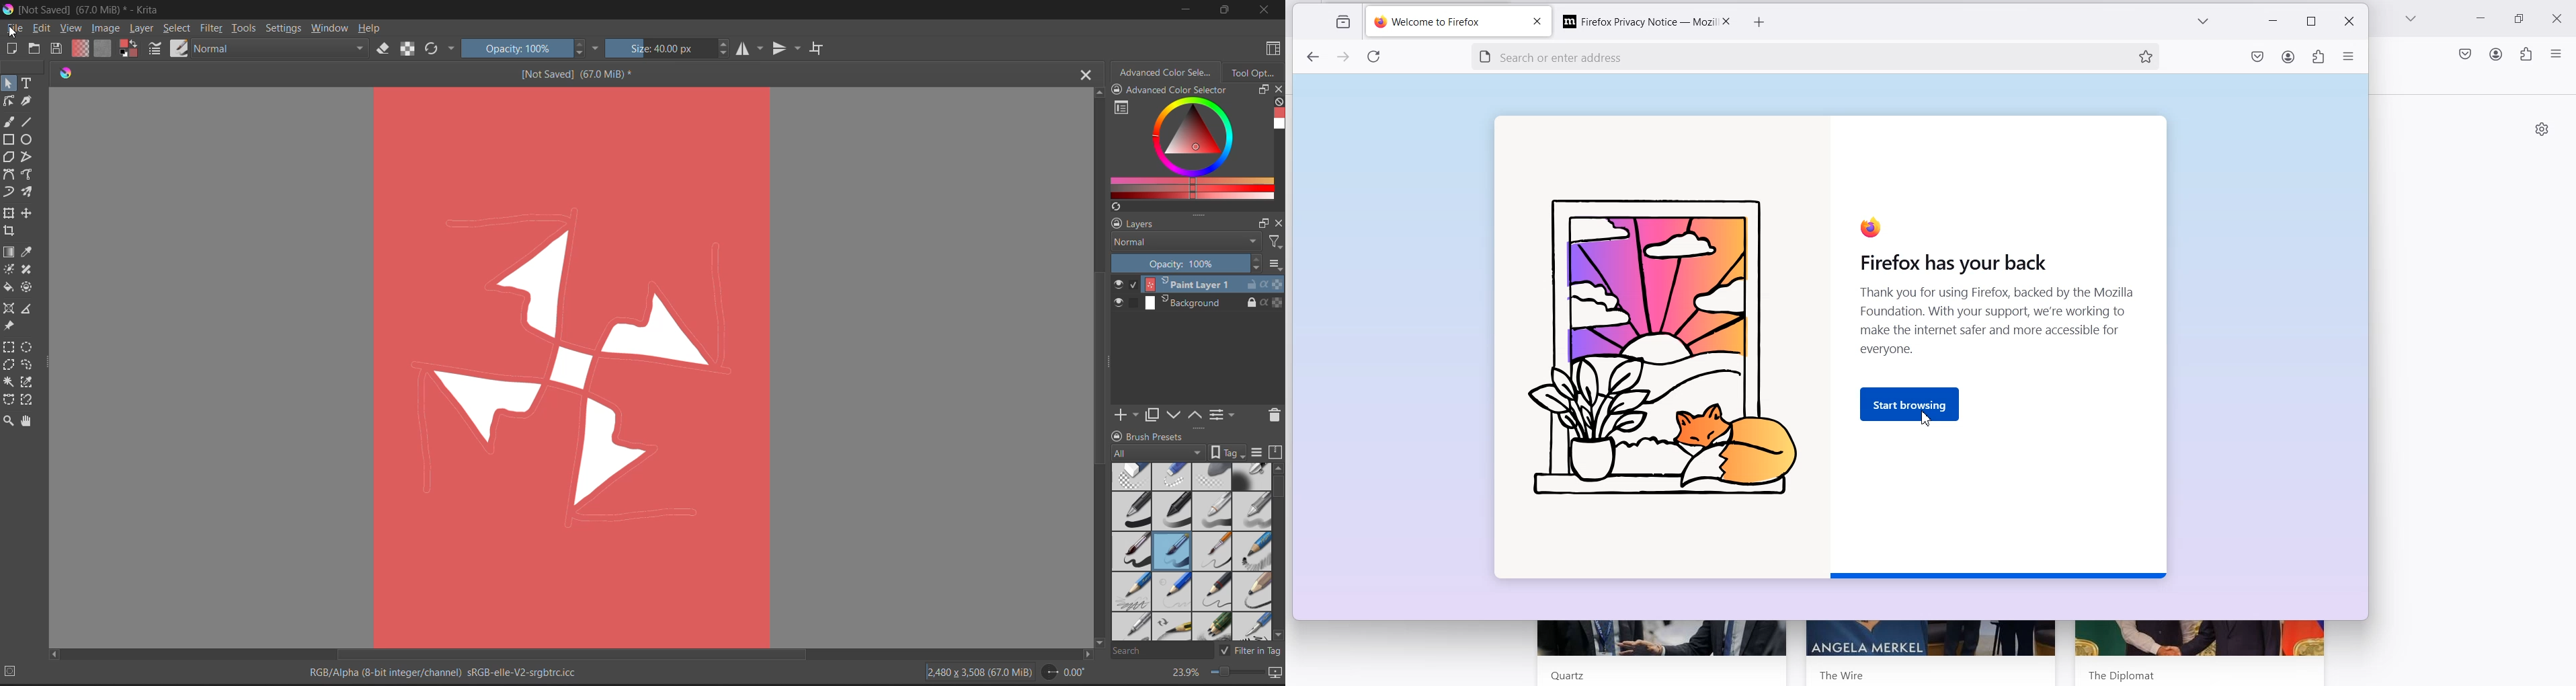 This screenshot has width=2576, height=700. What do you see at coordinates (1198, 285) in the screenshot?
I see `layer` at bounding box center [1198, 285].